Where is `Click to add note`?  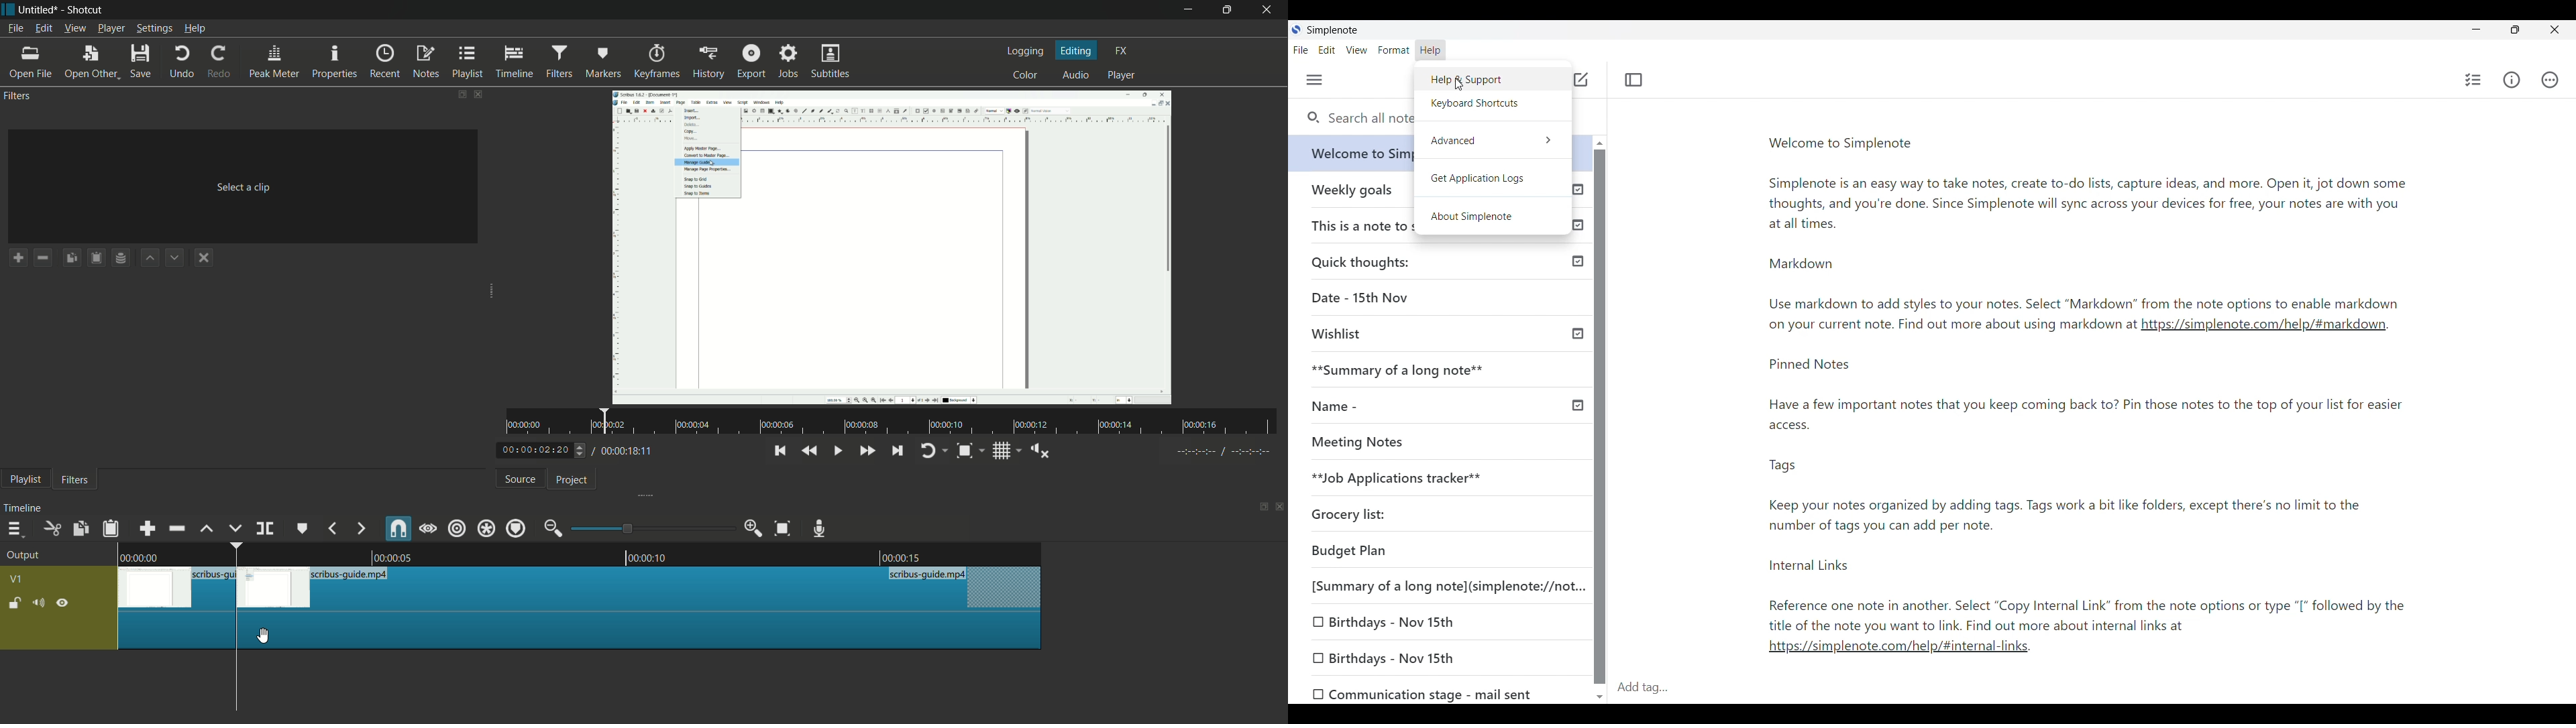 Click to add note is located at coordinates (1581, 80).